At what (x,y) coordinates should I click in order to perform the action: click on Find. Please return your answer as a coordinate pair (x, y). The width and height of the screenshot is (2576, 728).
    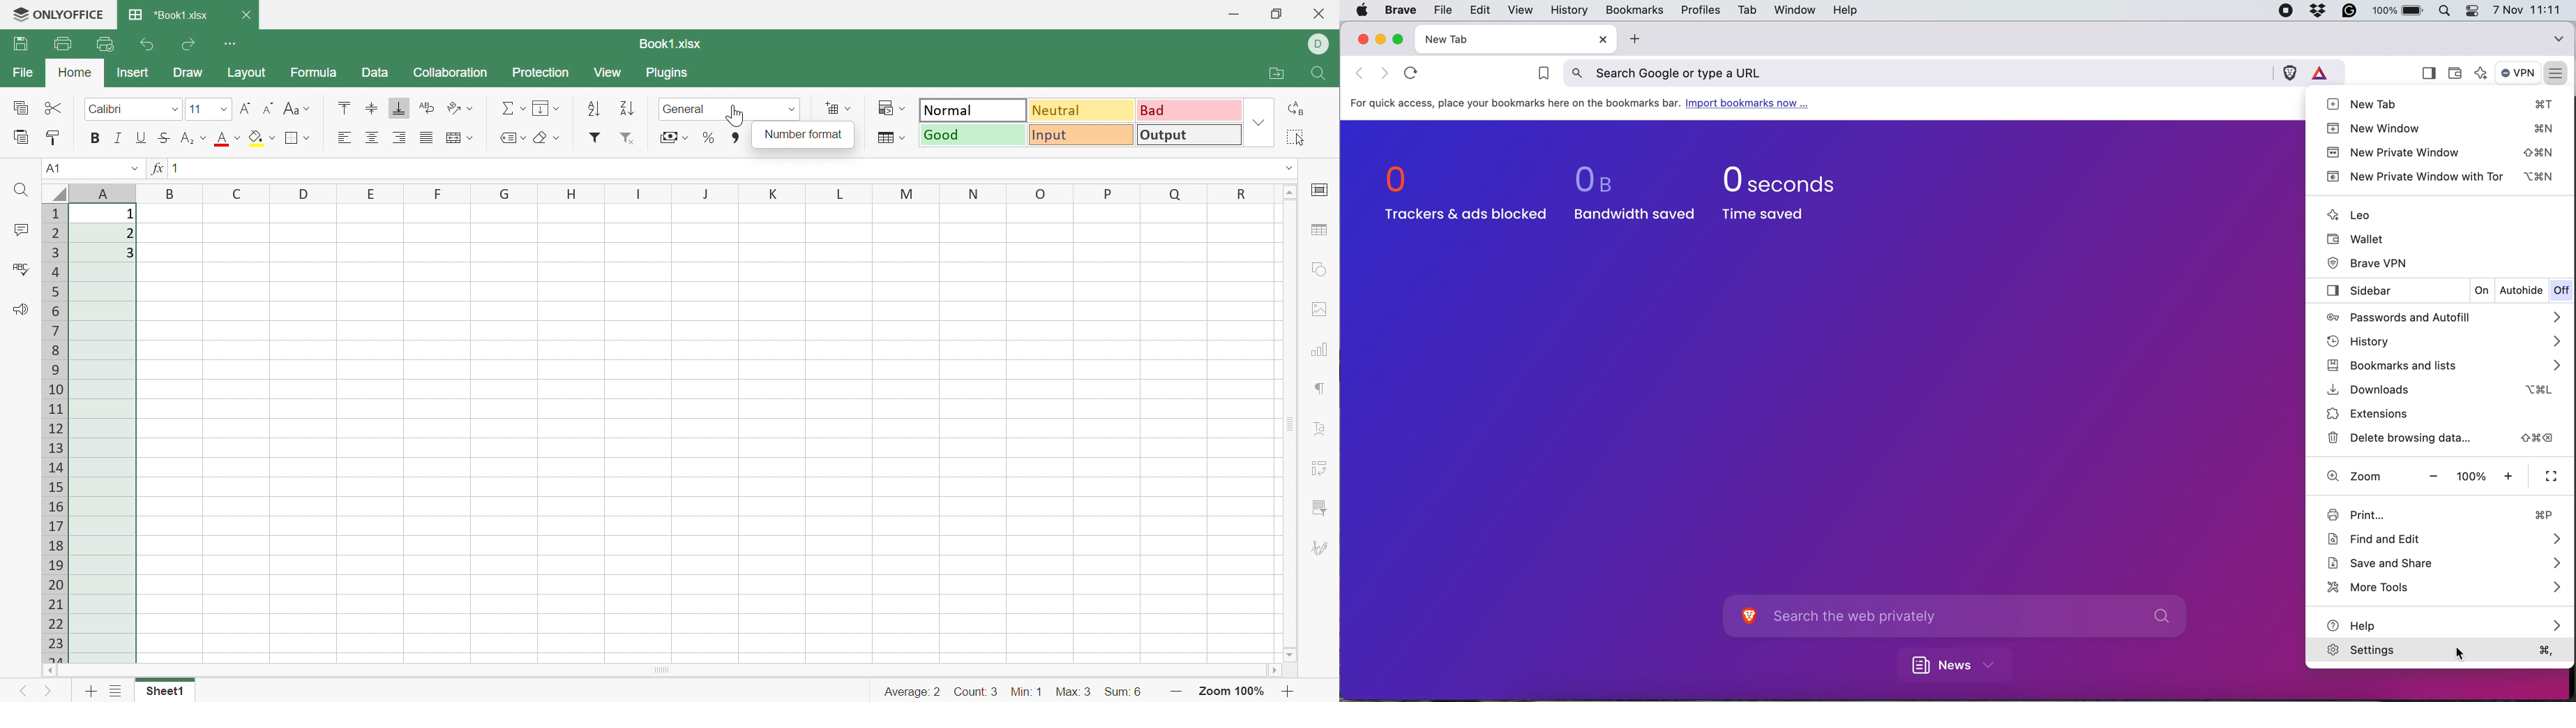
    Looking at the image, I should click on (20, 191).